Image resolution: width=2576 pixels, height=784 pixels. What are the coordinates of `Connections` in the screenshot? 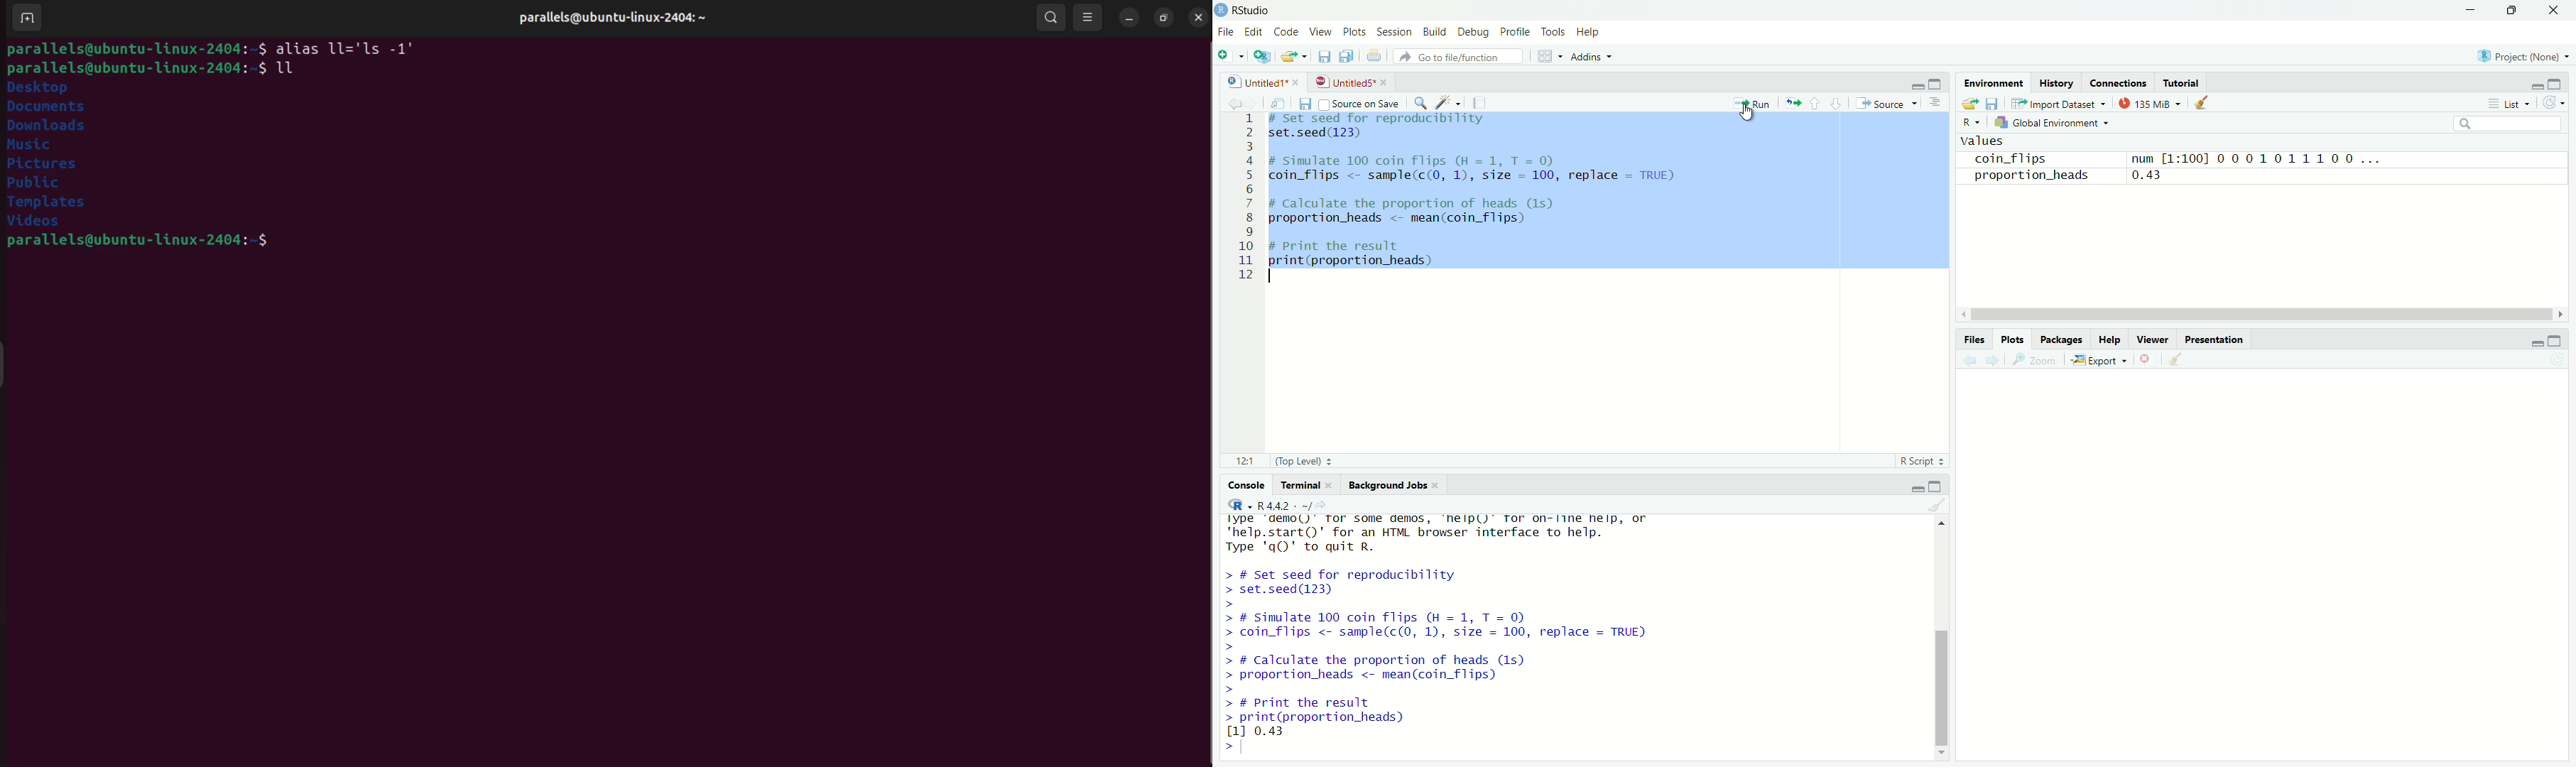 It's located at (2119, 82).